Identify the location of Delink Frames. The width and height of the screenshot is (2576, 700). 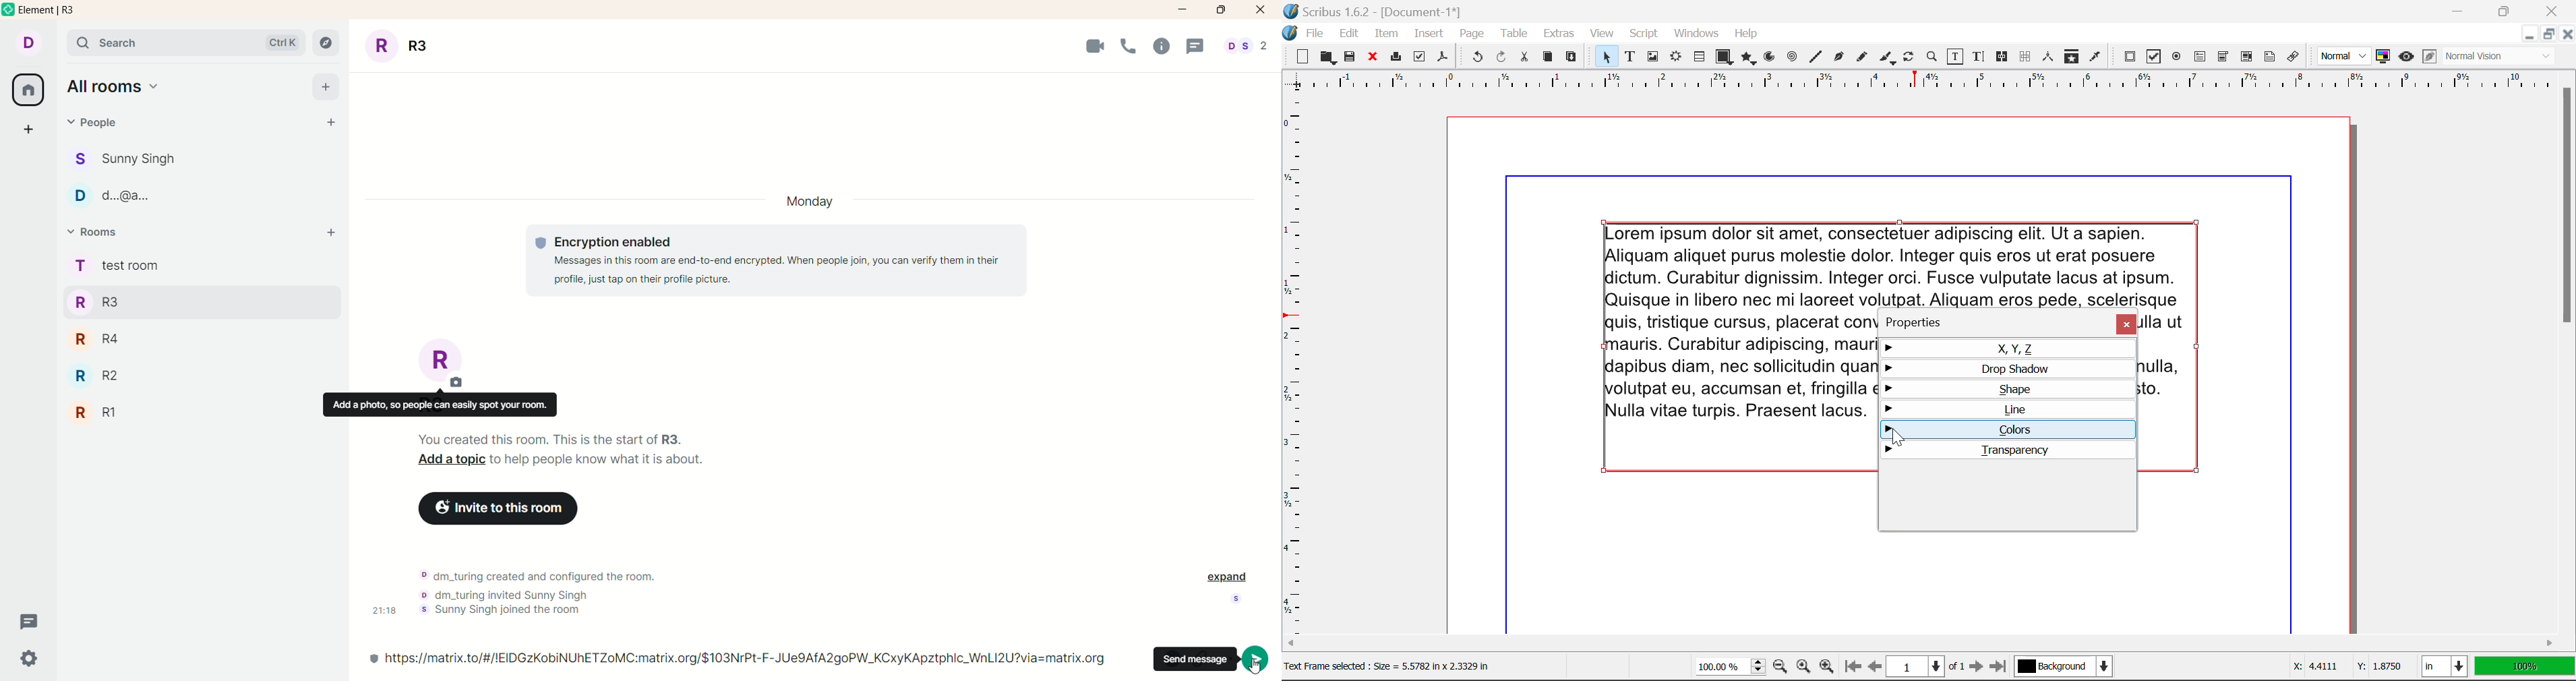
(2026, 57).